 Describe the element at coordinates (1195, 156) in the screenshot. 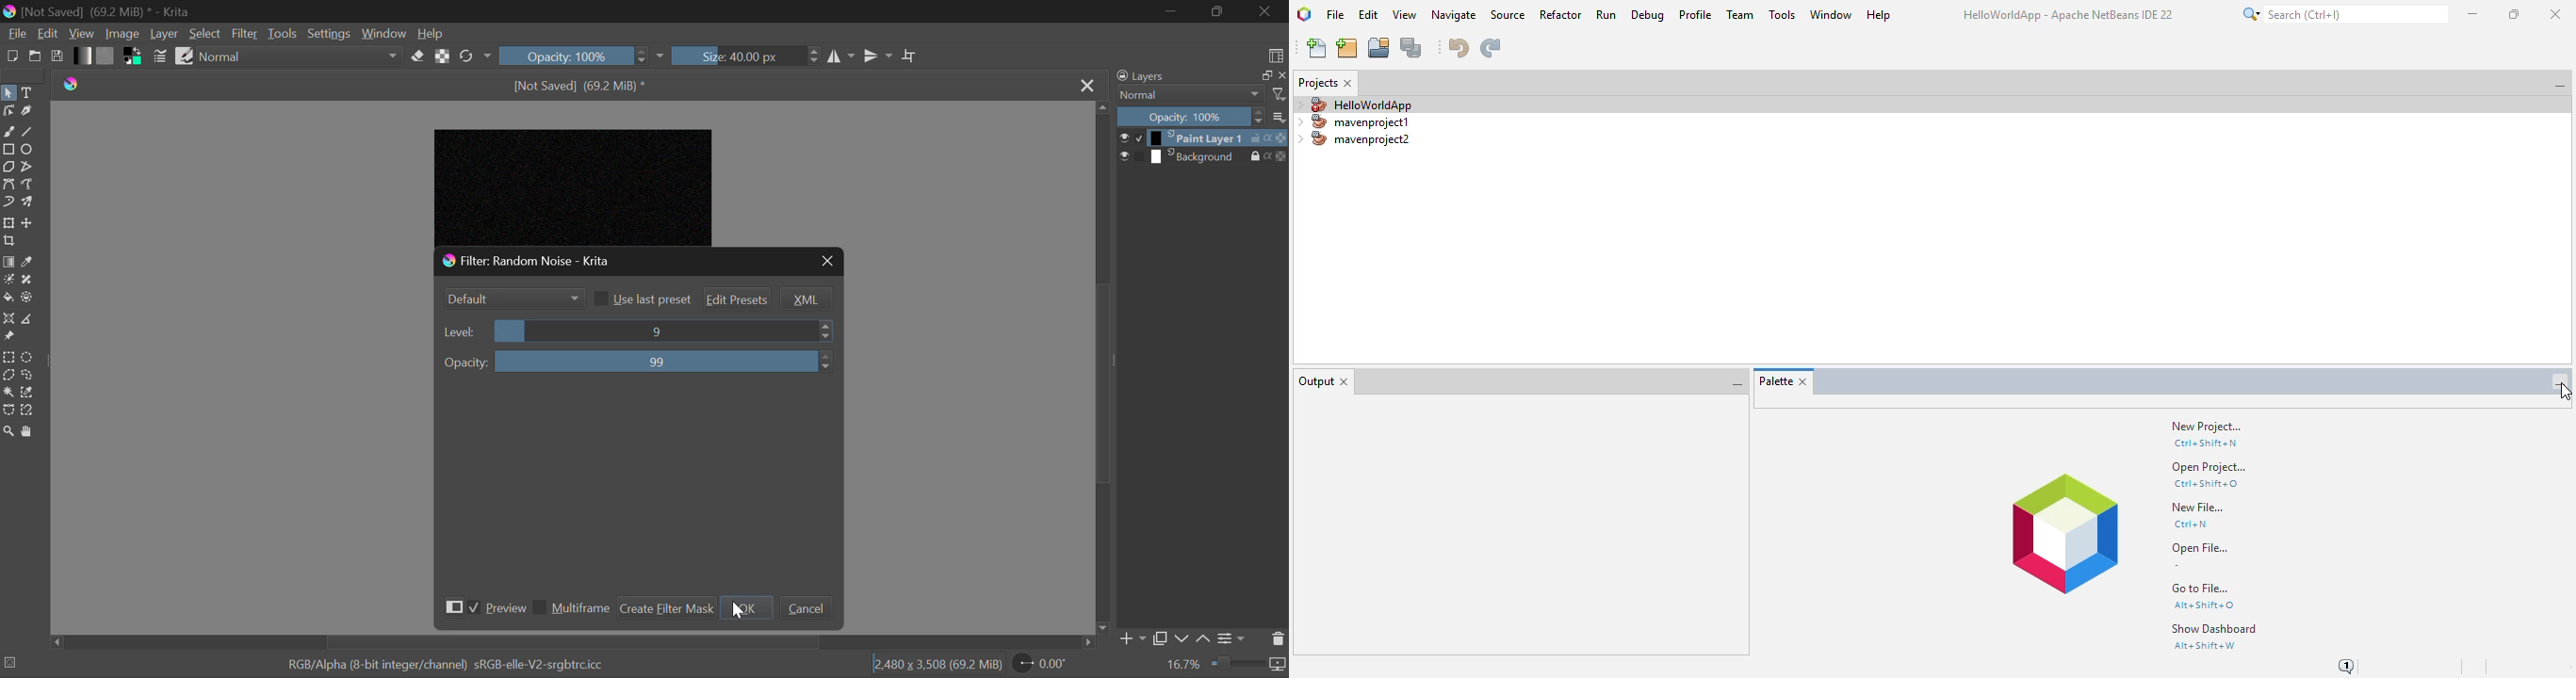

I see `background` at that location.